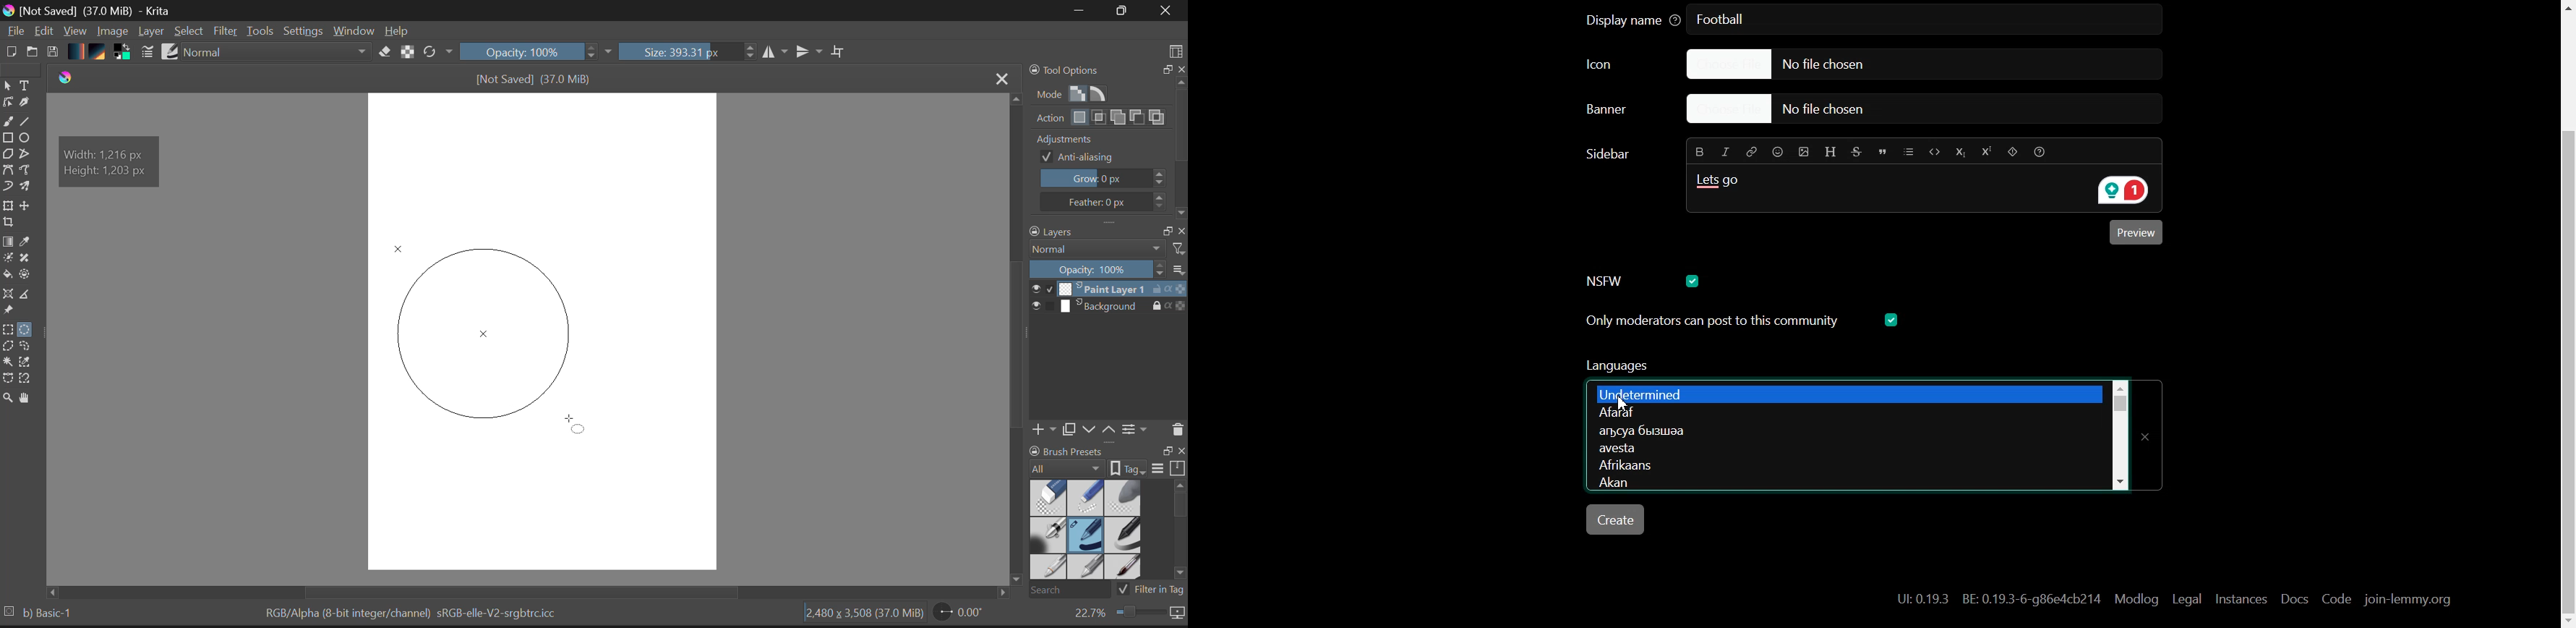 This screenshot has width=2576, height=644. What do you see at coordinates (92, 11) in the screenshot?
I see `Window Title` at bounding box center [92, 11].